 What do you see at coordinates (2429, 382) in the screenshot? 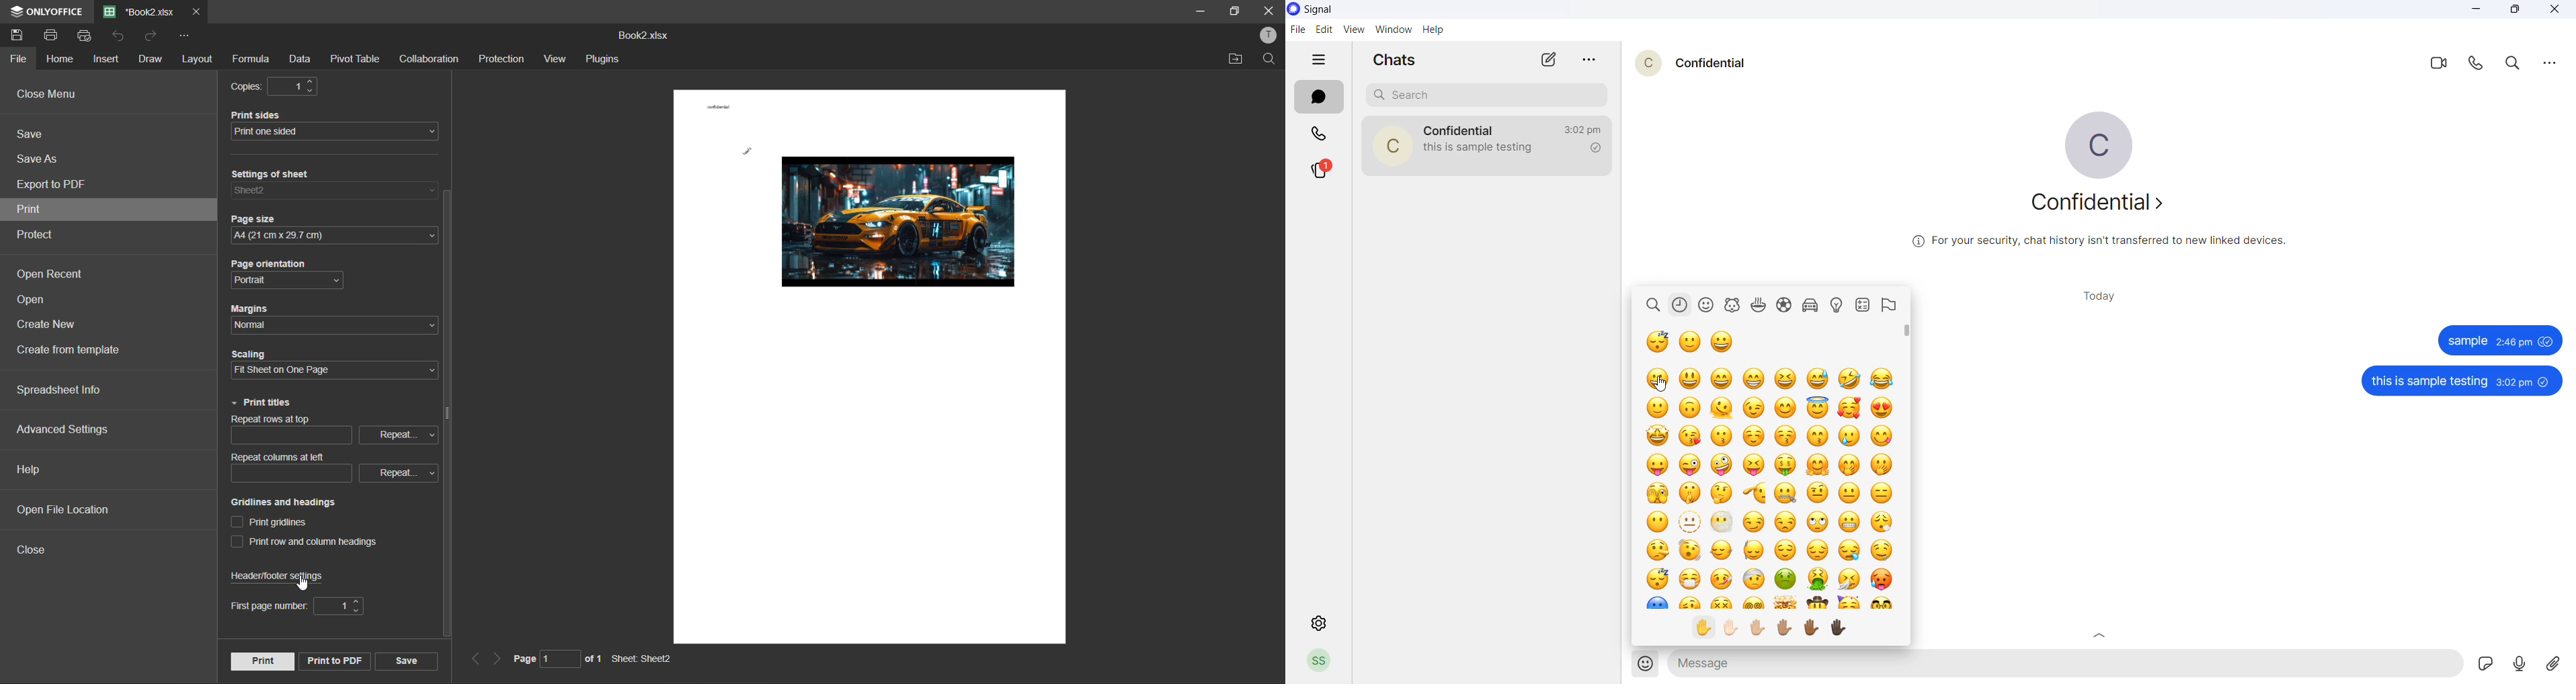
I see `this is sample testing` at bounding box center [2429, 382].